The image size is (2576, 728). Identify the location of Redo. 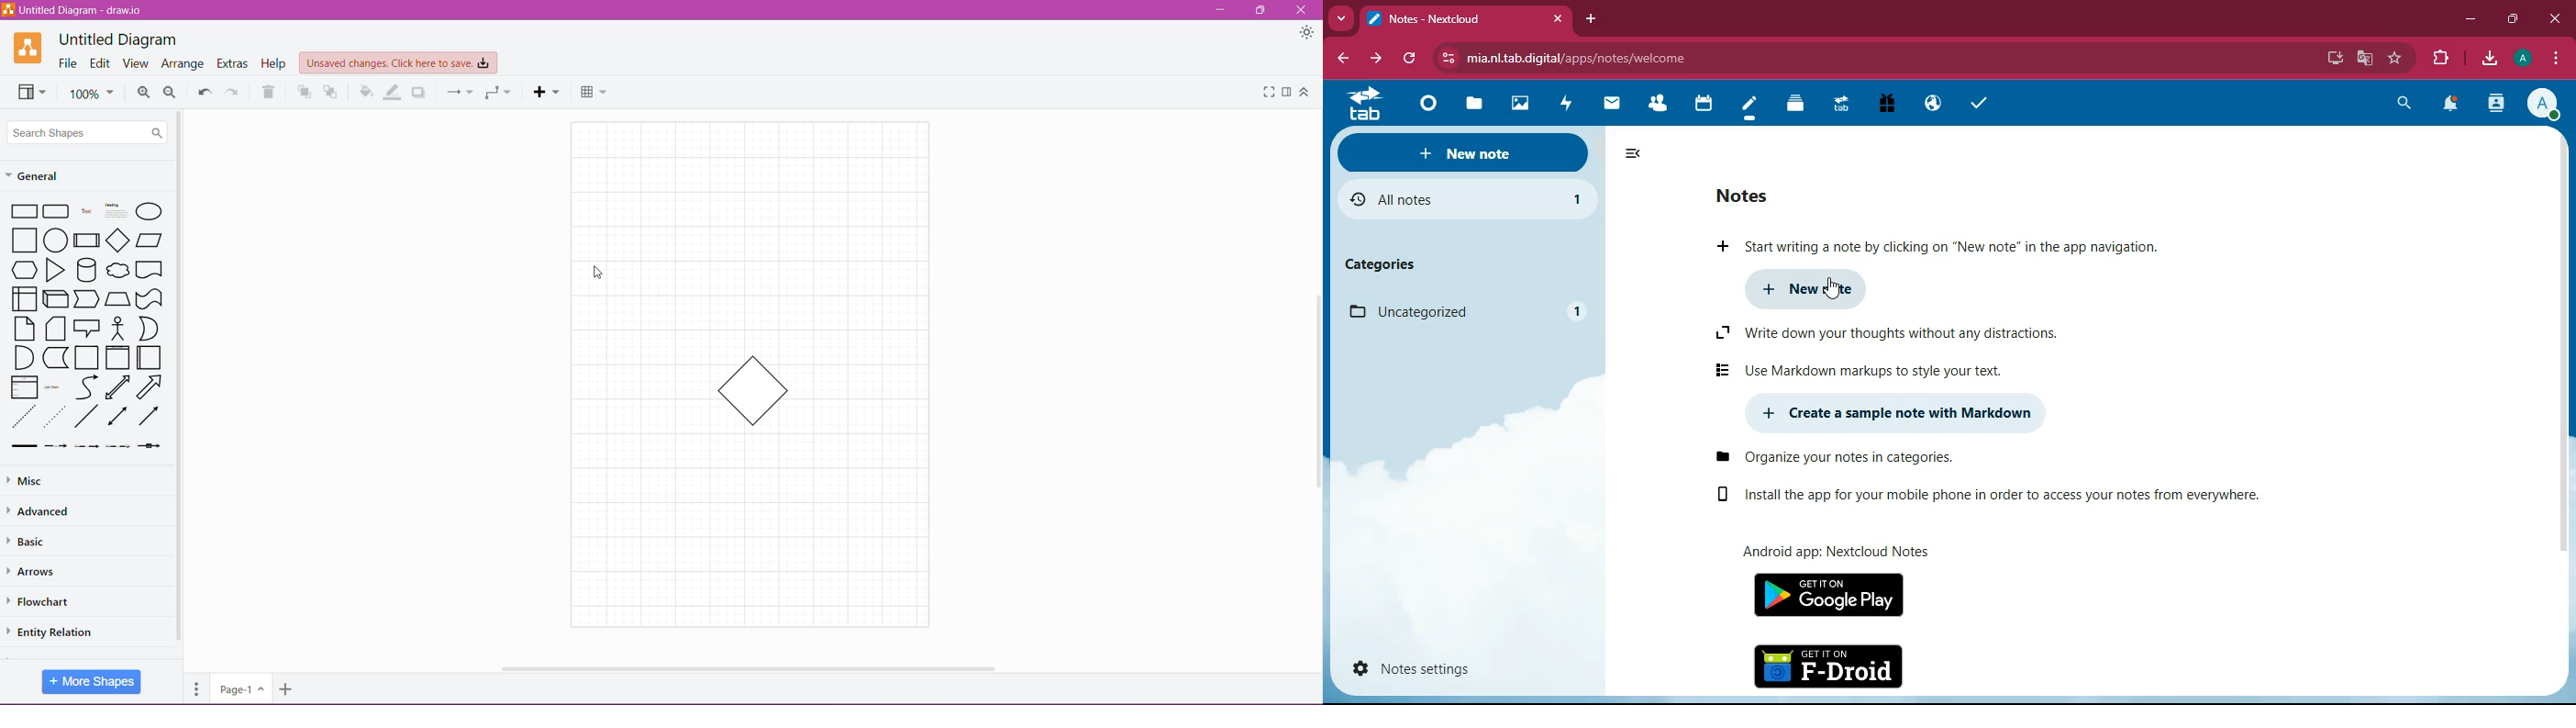
(236, 92).